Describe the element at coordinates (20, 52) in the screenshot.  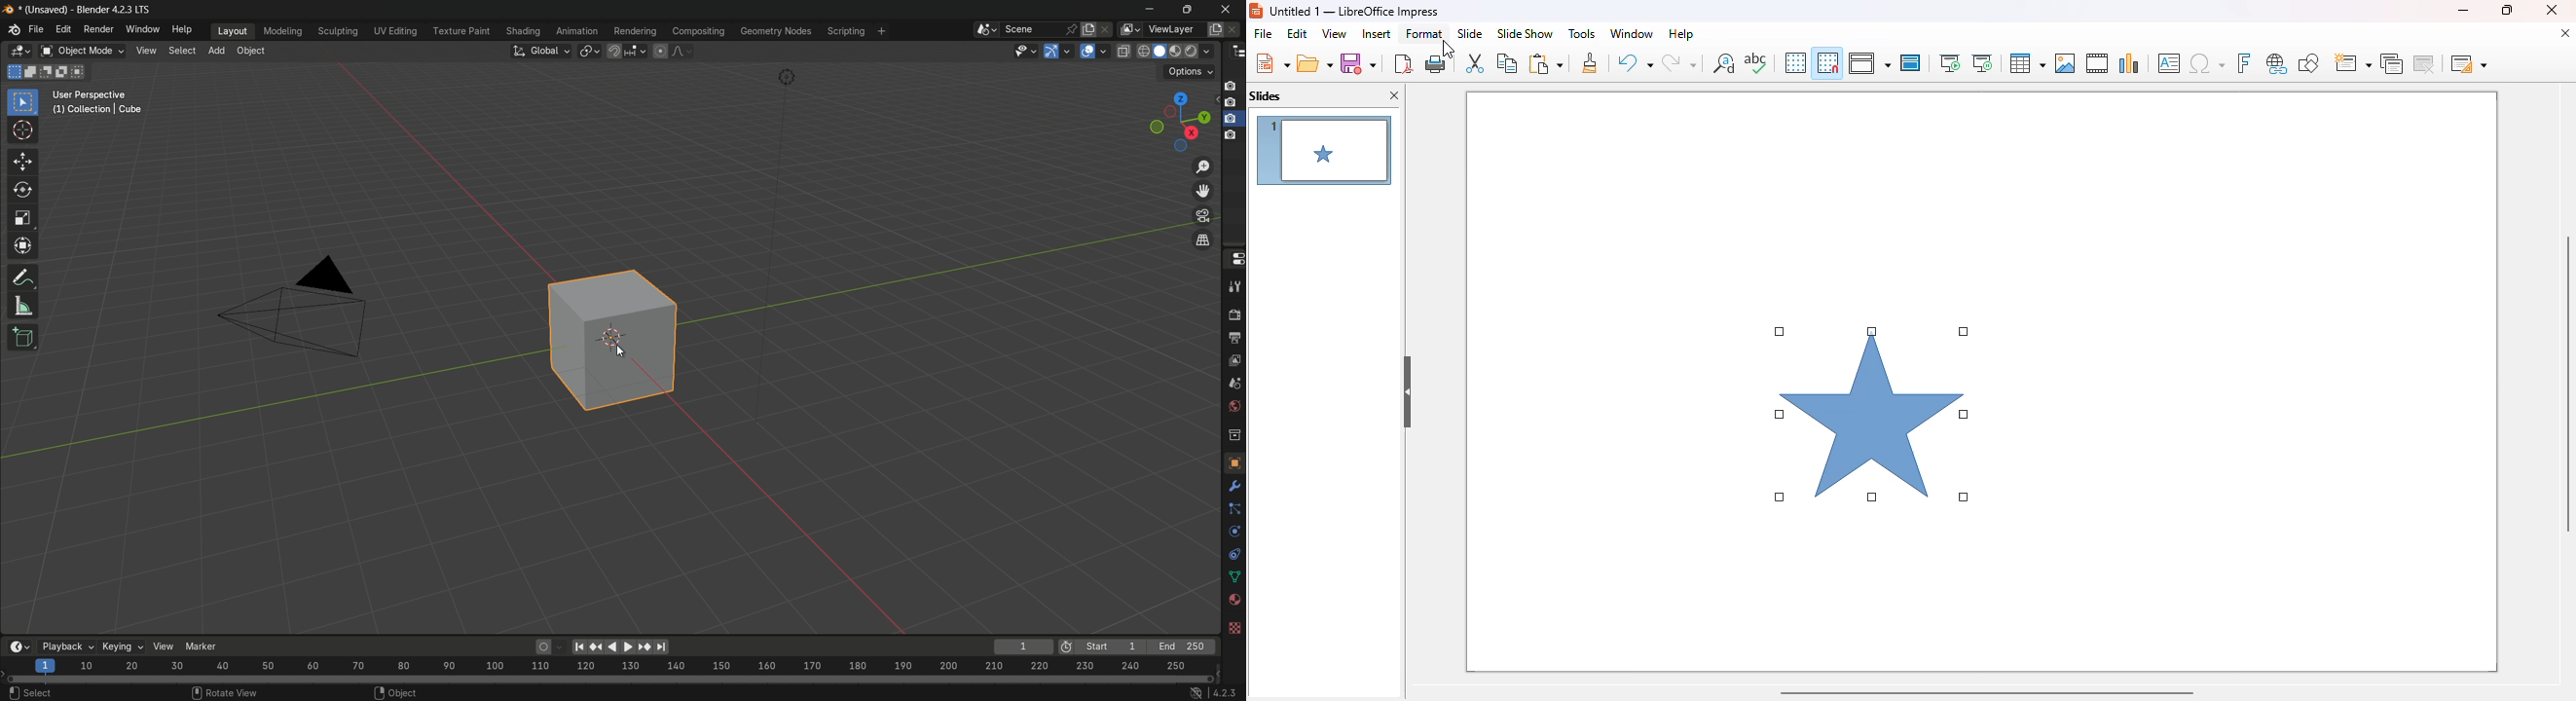
I see `3D viewport` at that location.